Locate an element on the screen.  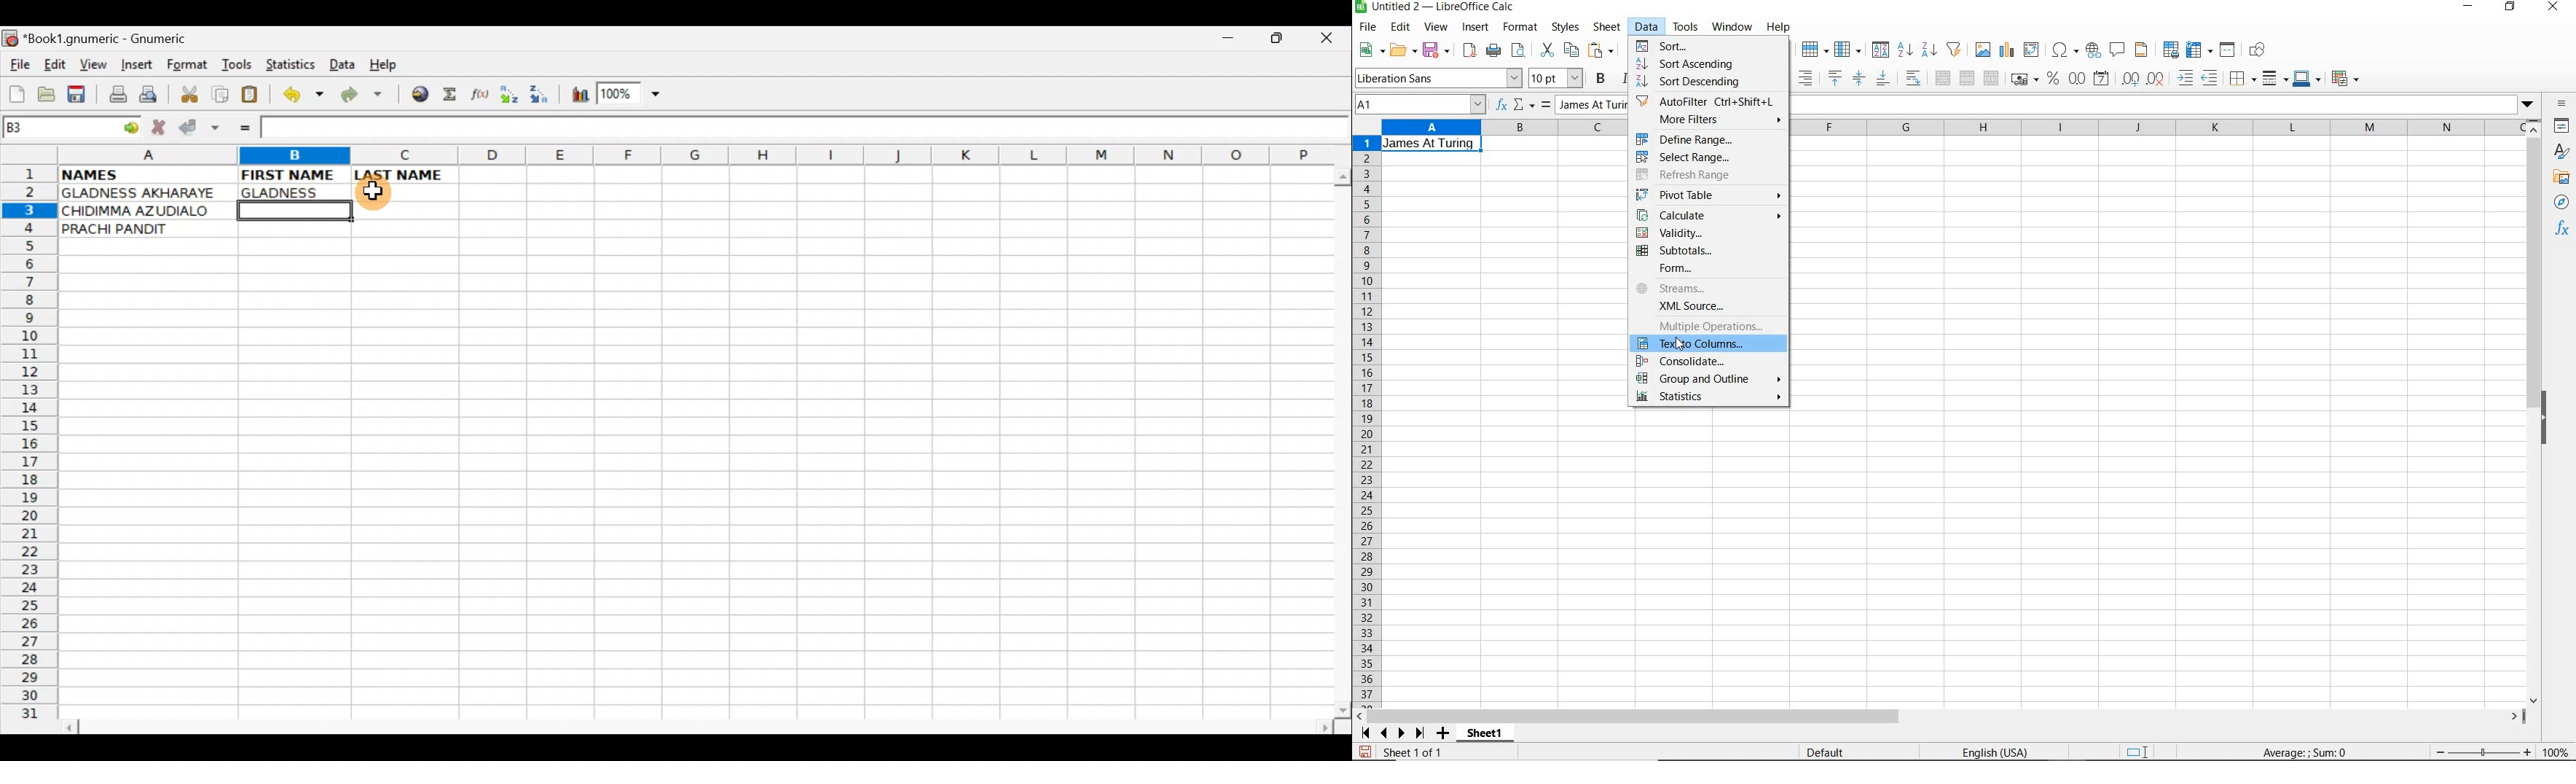
italic is located at coordinates (1625, 78).